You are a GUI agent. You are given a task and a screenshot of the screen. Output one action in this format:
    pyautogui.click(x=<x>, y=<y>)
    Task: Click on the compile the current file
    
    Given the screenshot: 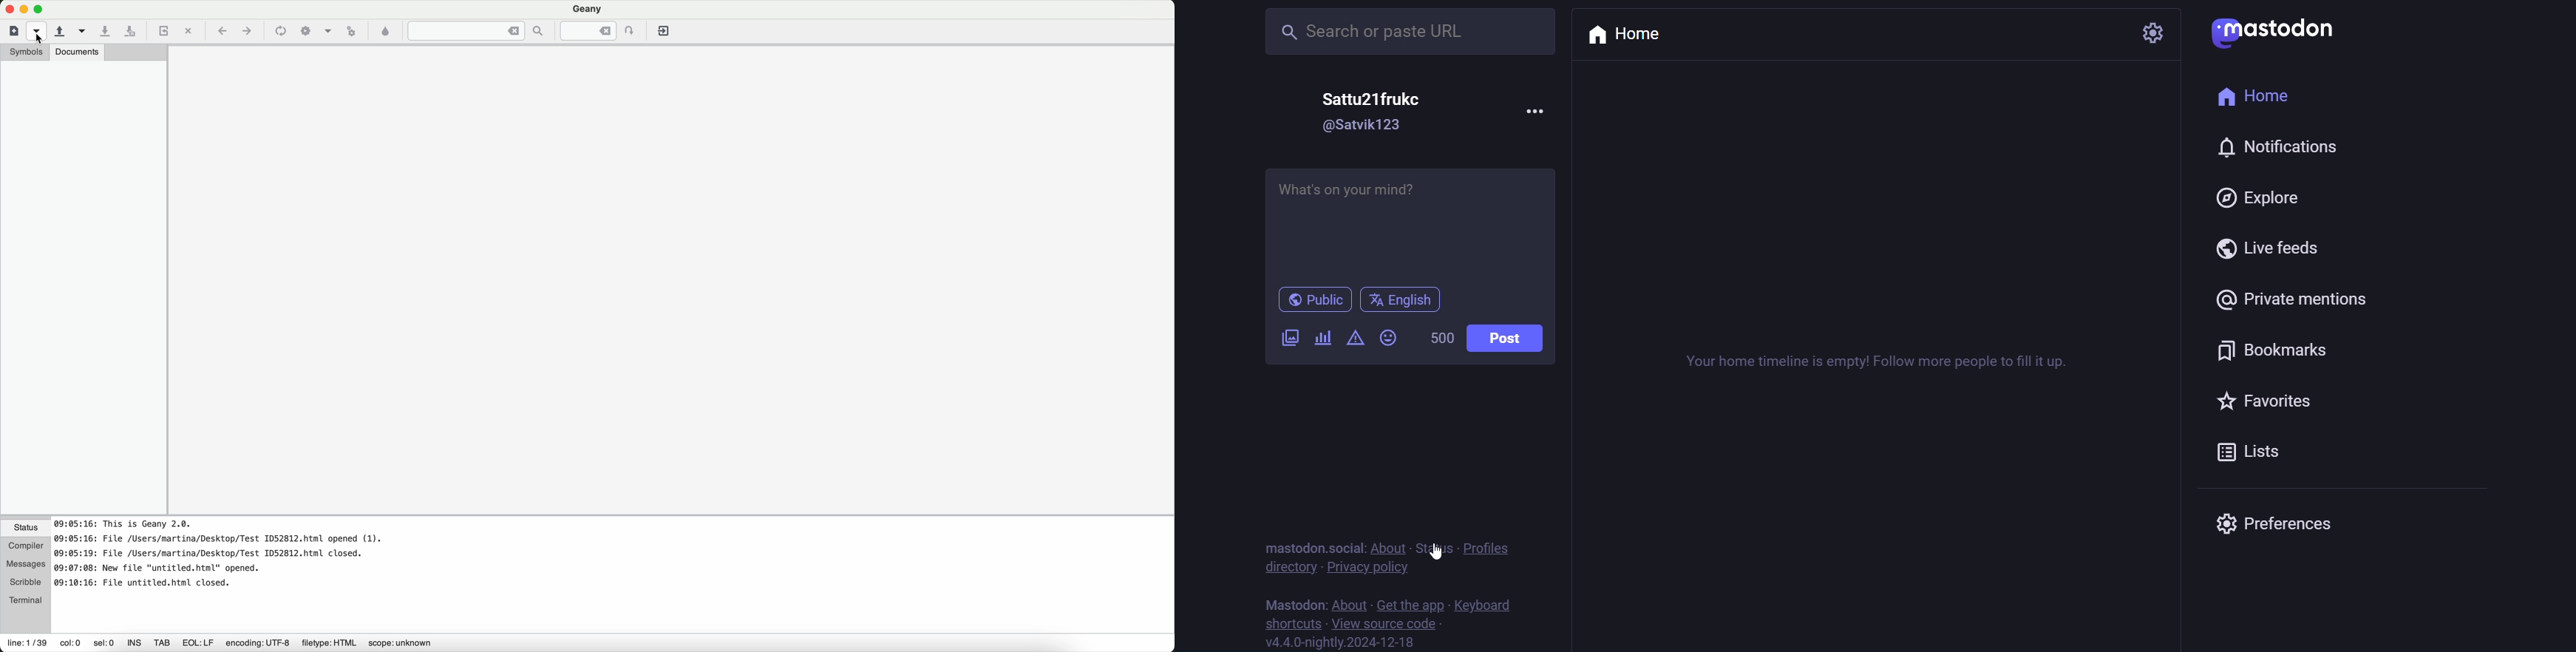 What is the action you would take?
    pyautogui.click(x=281, y=32)
    